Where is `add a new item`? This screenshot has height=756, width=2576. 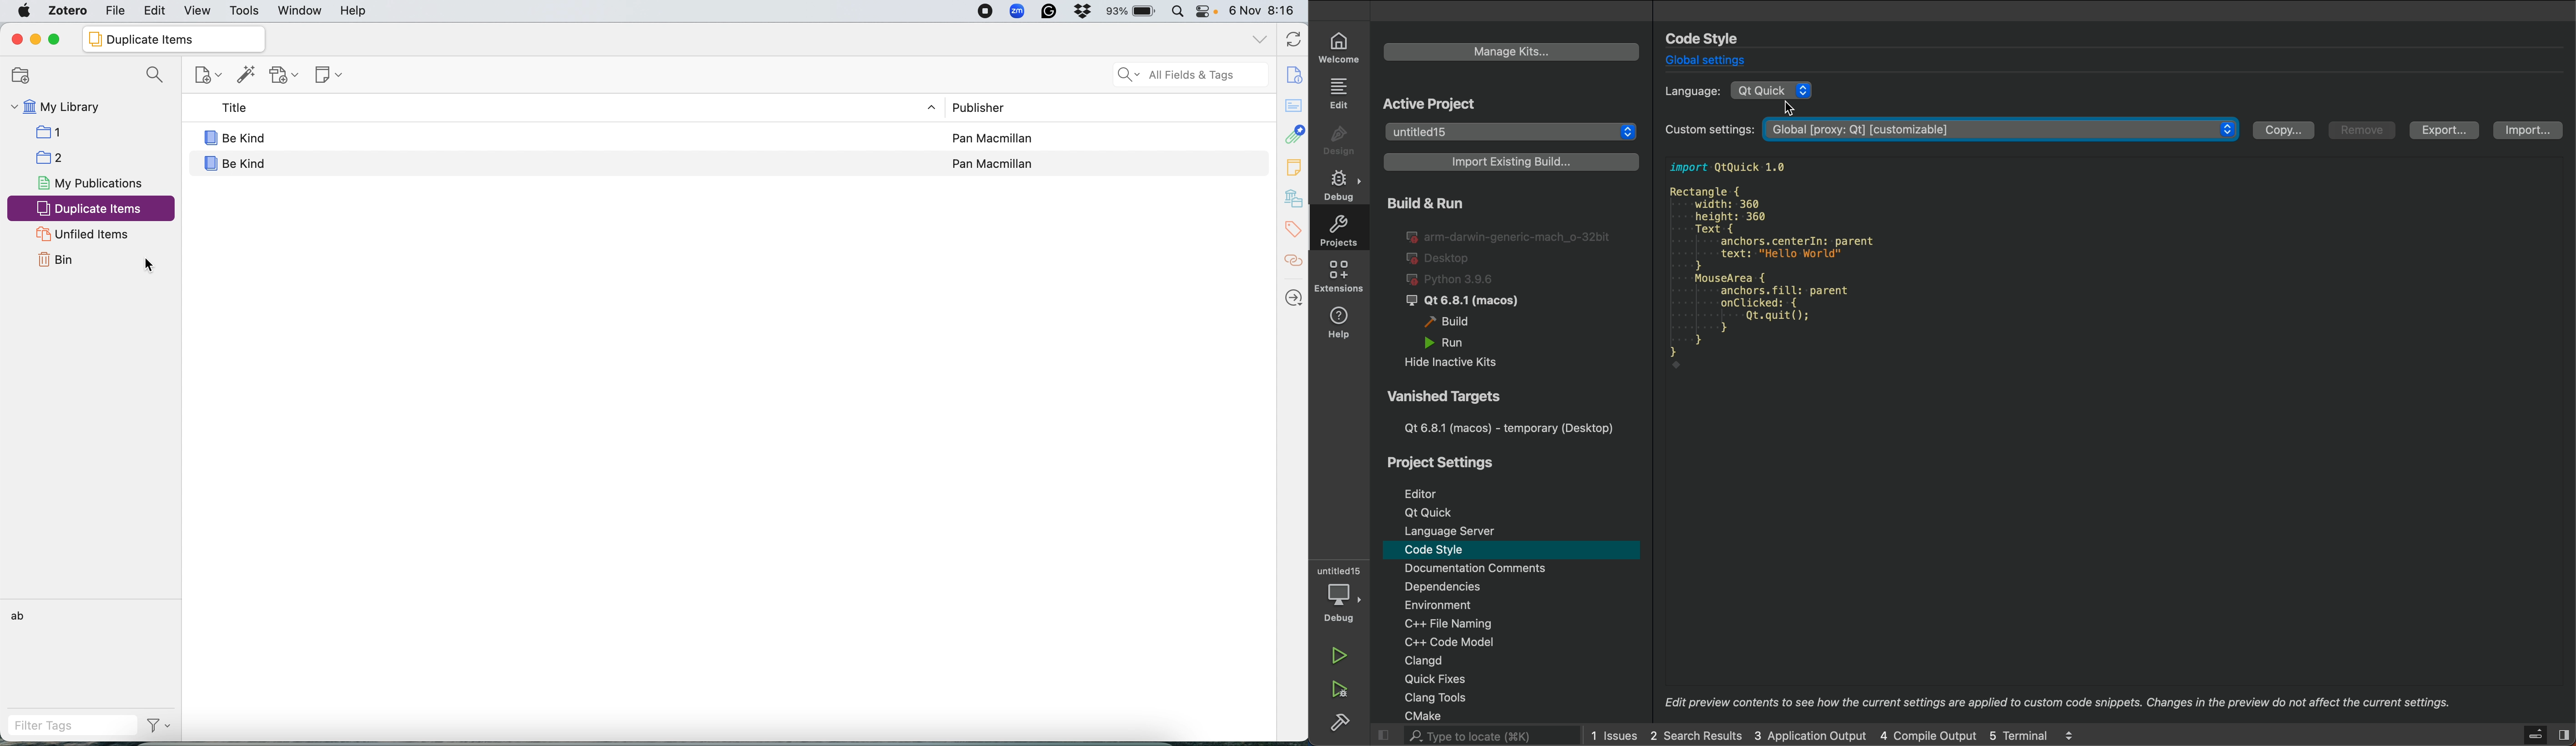 add a new item is located at coordinates (207, 75).